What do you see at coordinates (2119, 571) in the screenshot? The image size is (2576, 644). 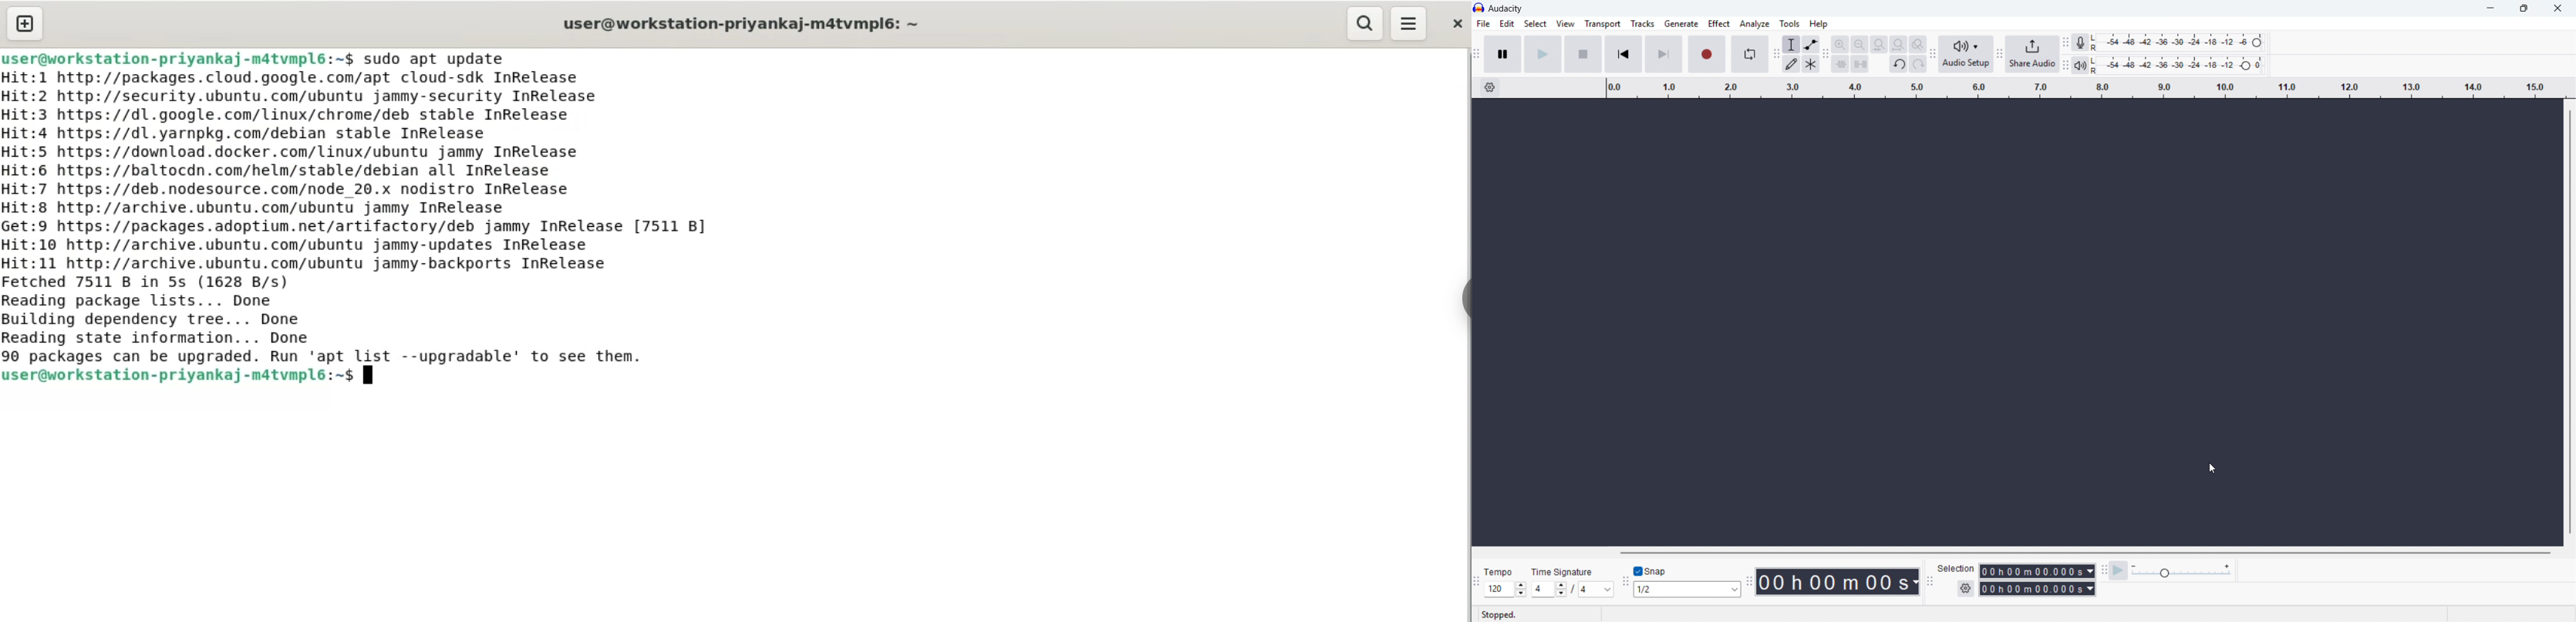 I see `play at speed ` at bounding box center [2119, 571].